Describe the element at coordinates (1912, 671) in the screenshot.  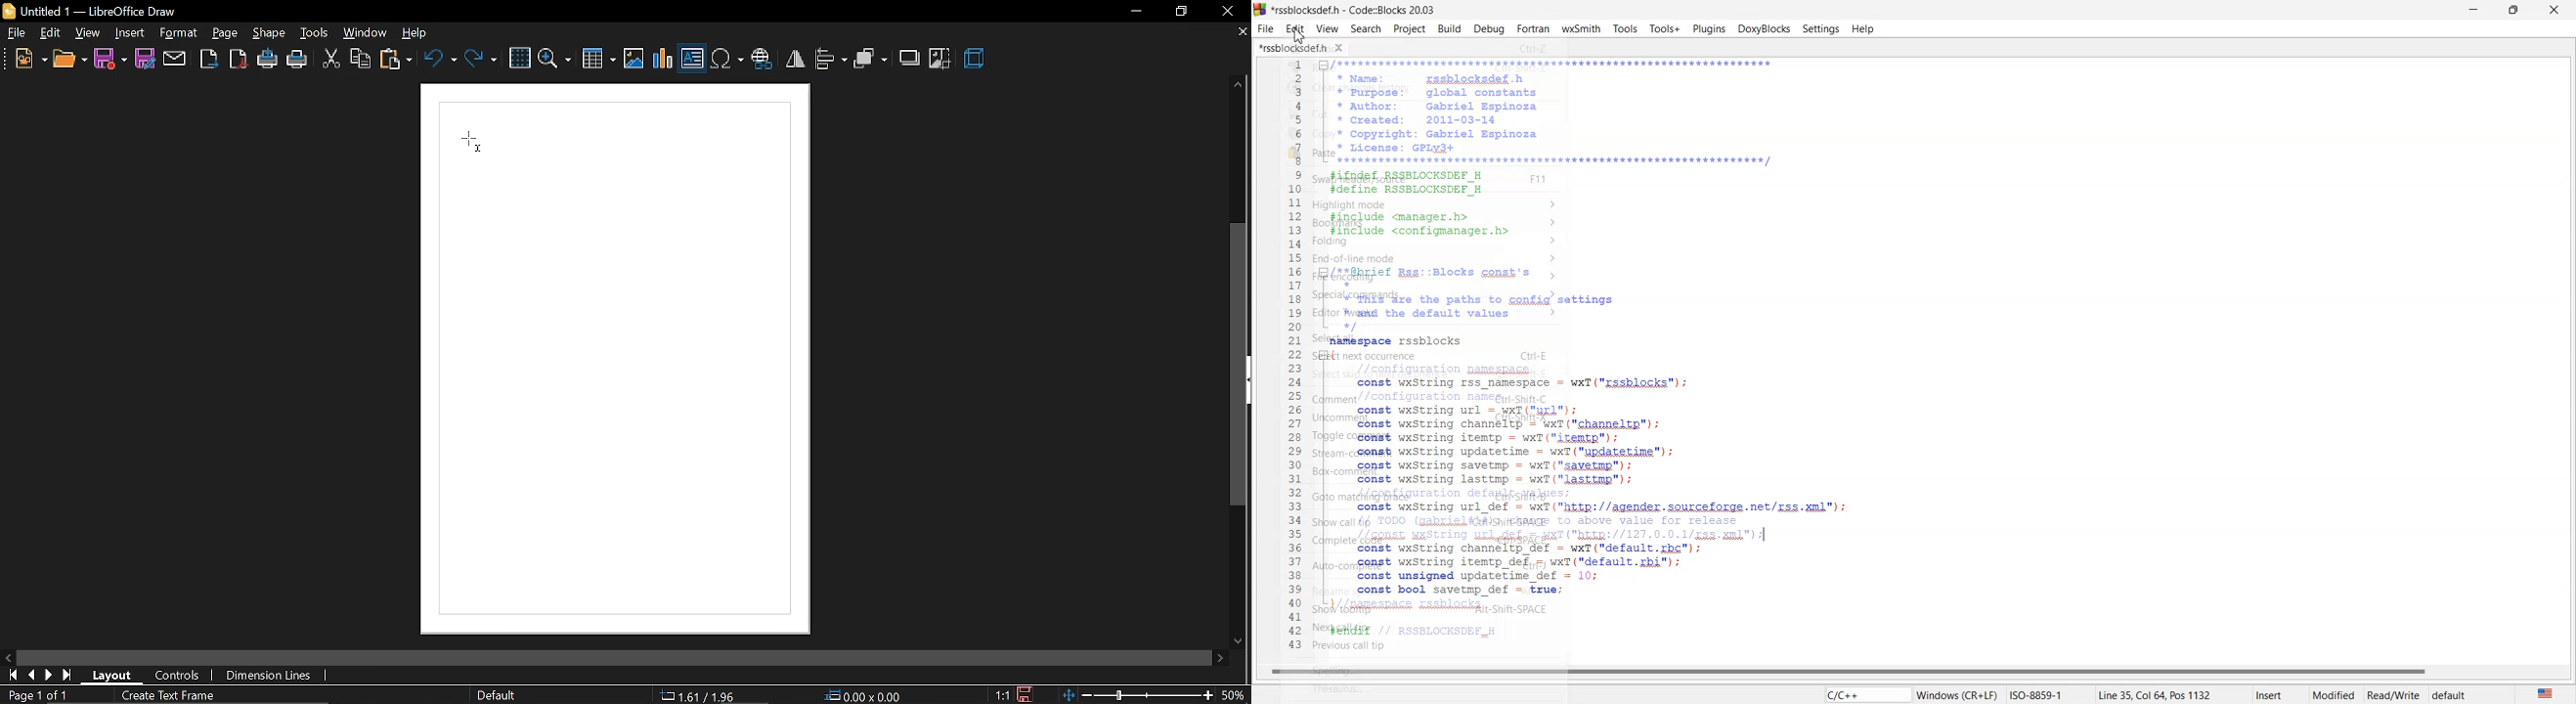
I see `Horizontal scroll war` at that location.